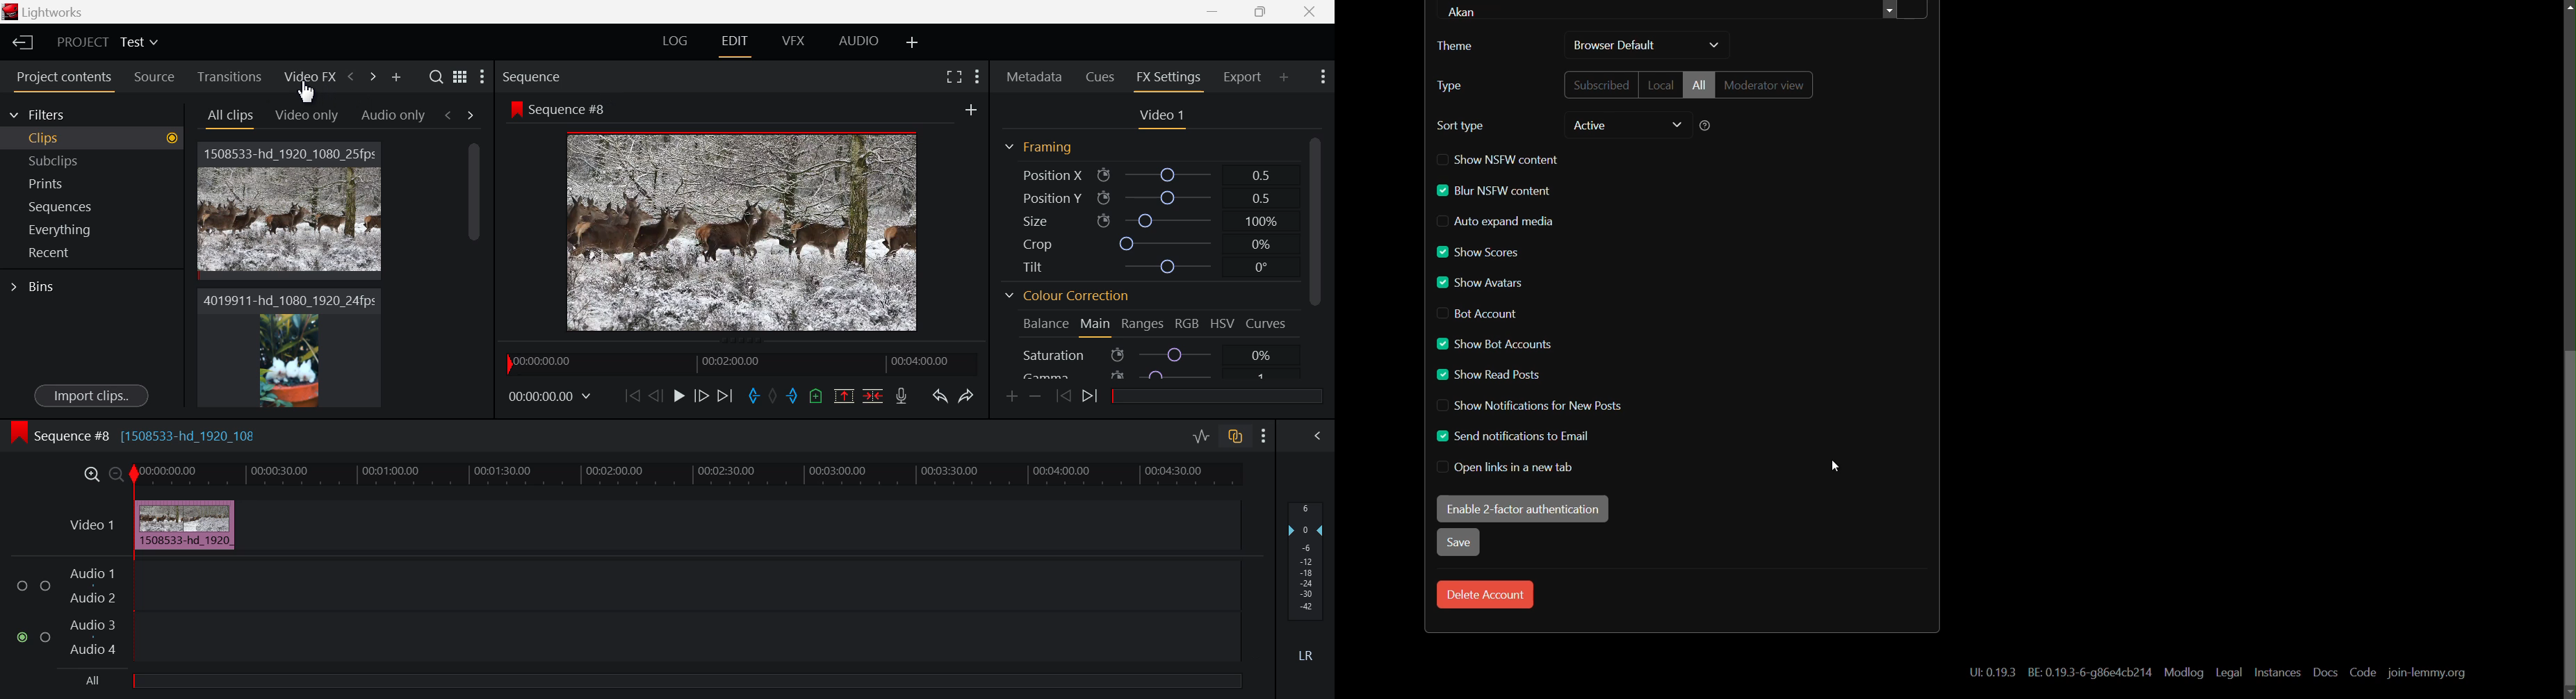  Describe the element at coordinates (459, 77) in the screenshot. I see `Toggle list and title view` at that location.